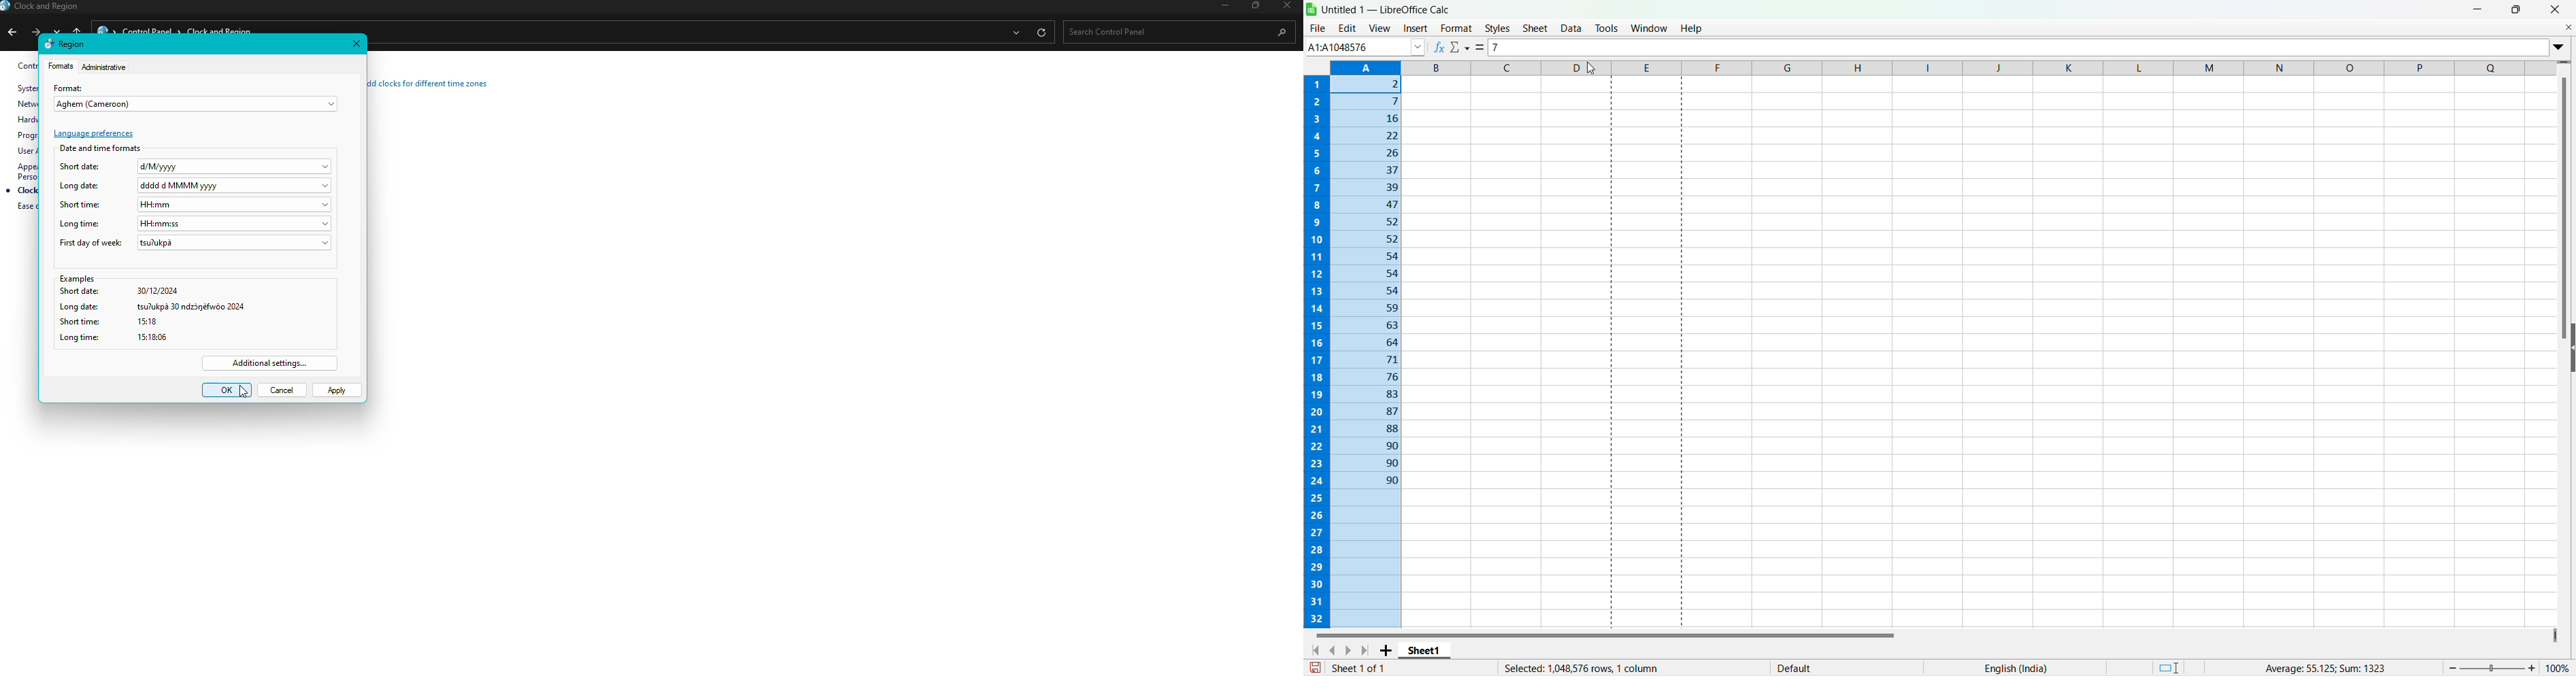 The width and height of the screenshot is (2576, 700). I want to click on Format, so click(69, 87).